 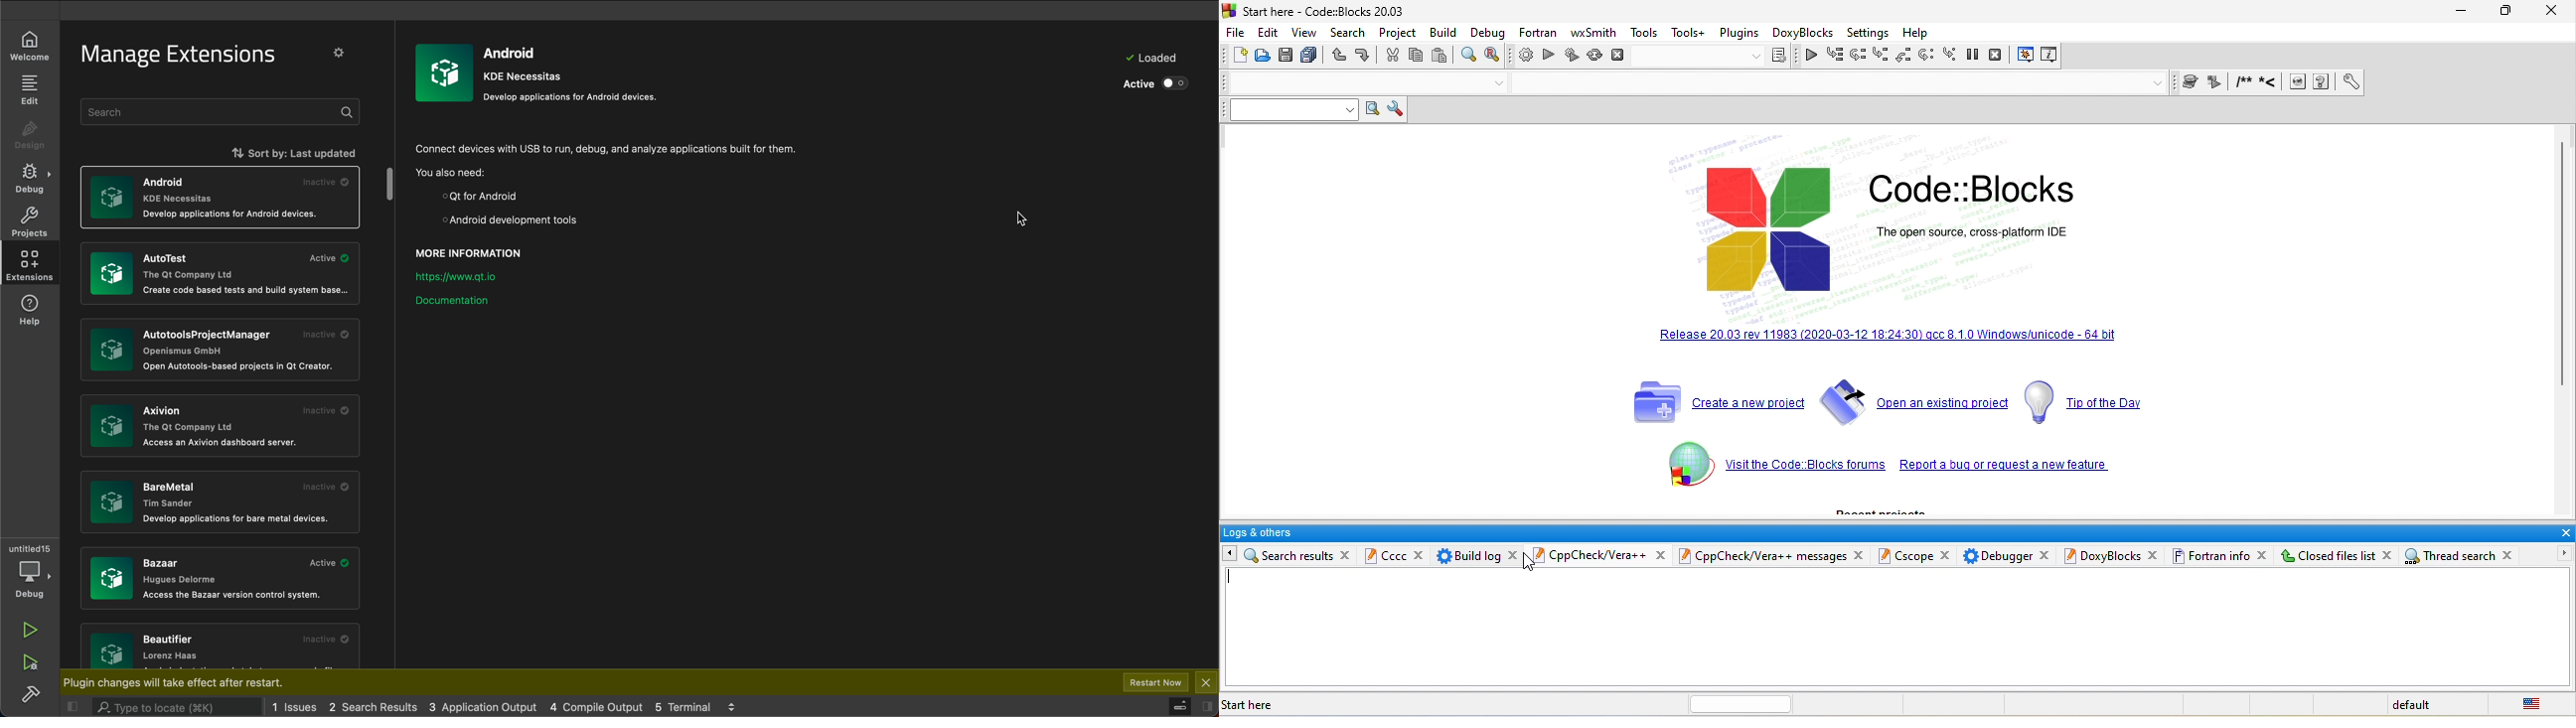 What do you see at coordinates (30, 221) in the screenshot?
I see `projects` at bounding box center [30, 221].